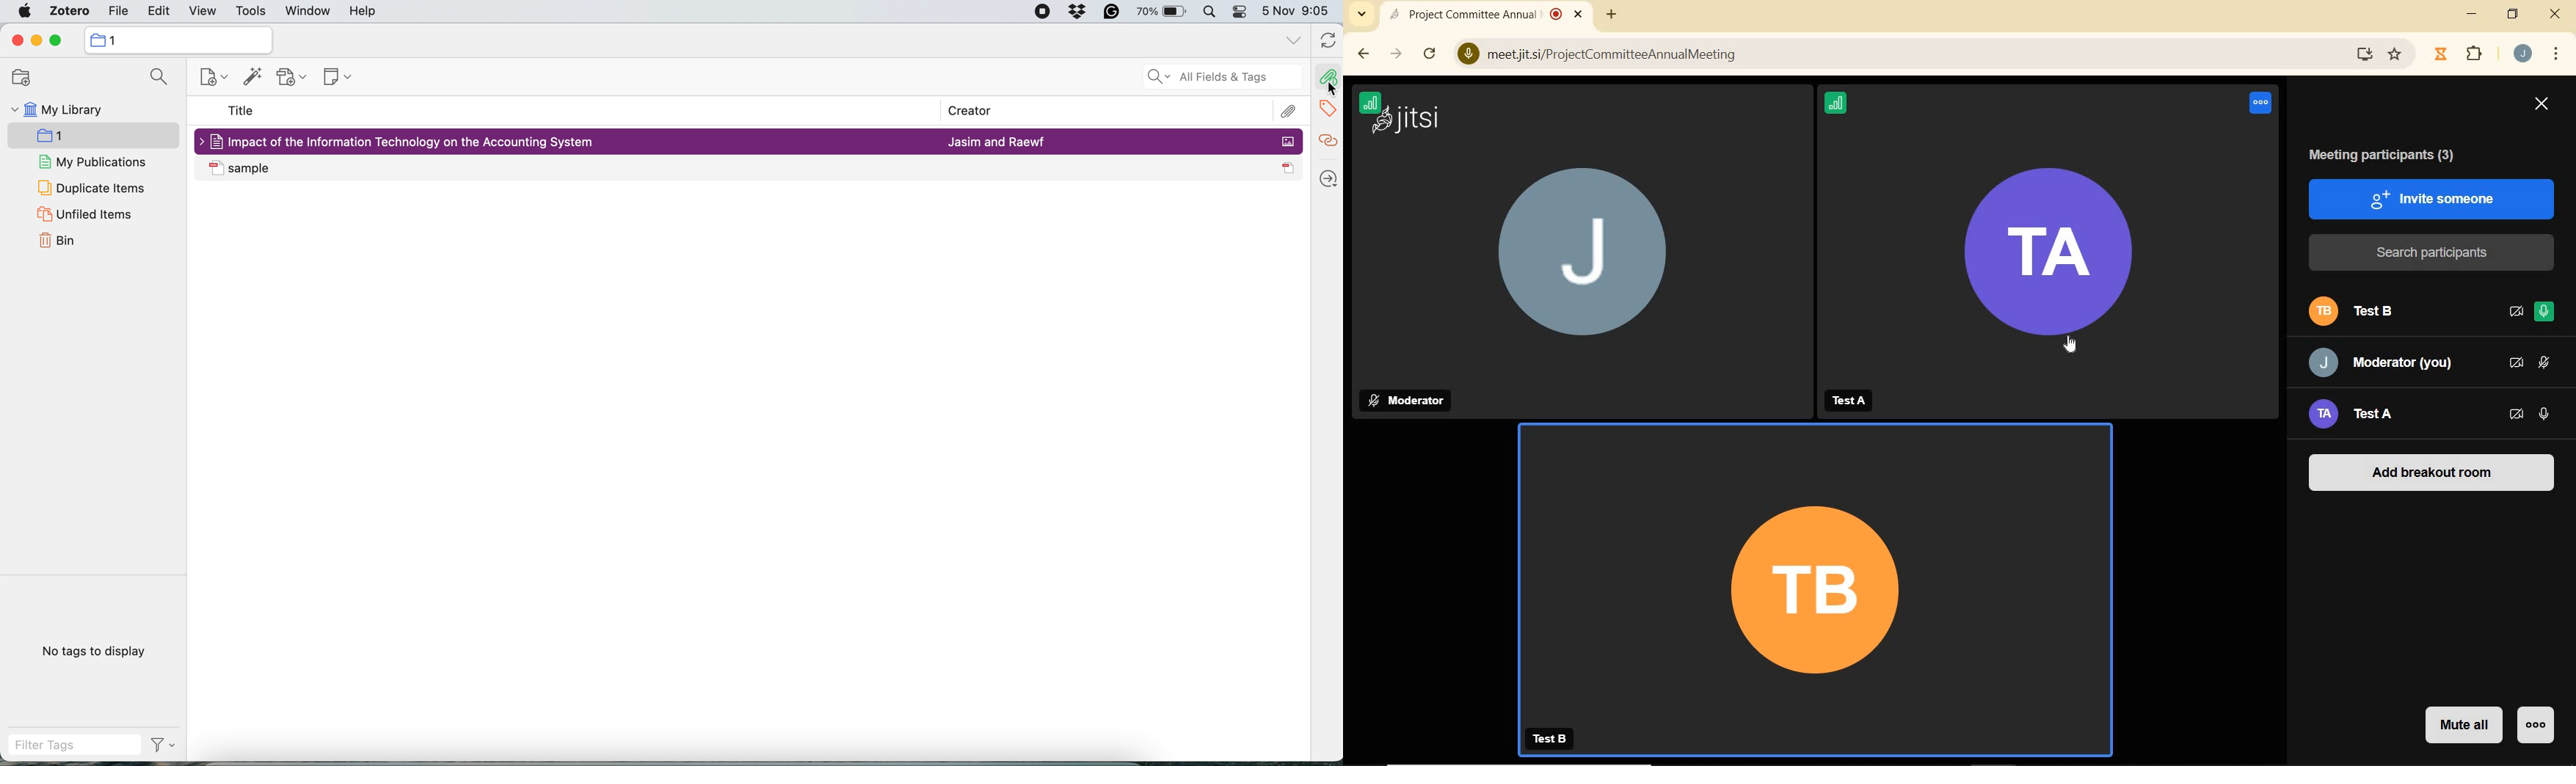  What do you see at coordinates (117, 13) in the screenshot?
I see `edit` at bounding box center [117, 13].